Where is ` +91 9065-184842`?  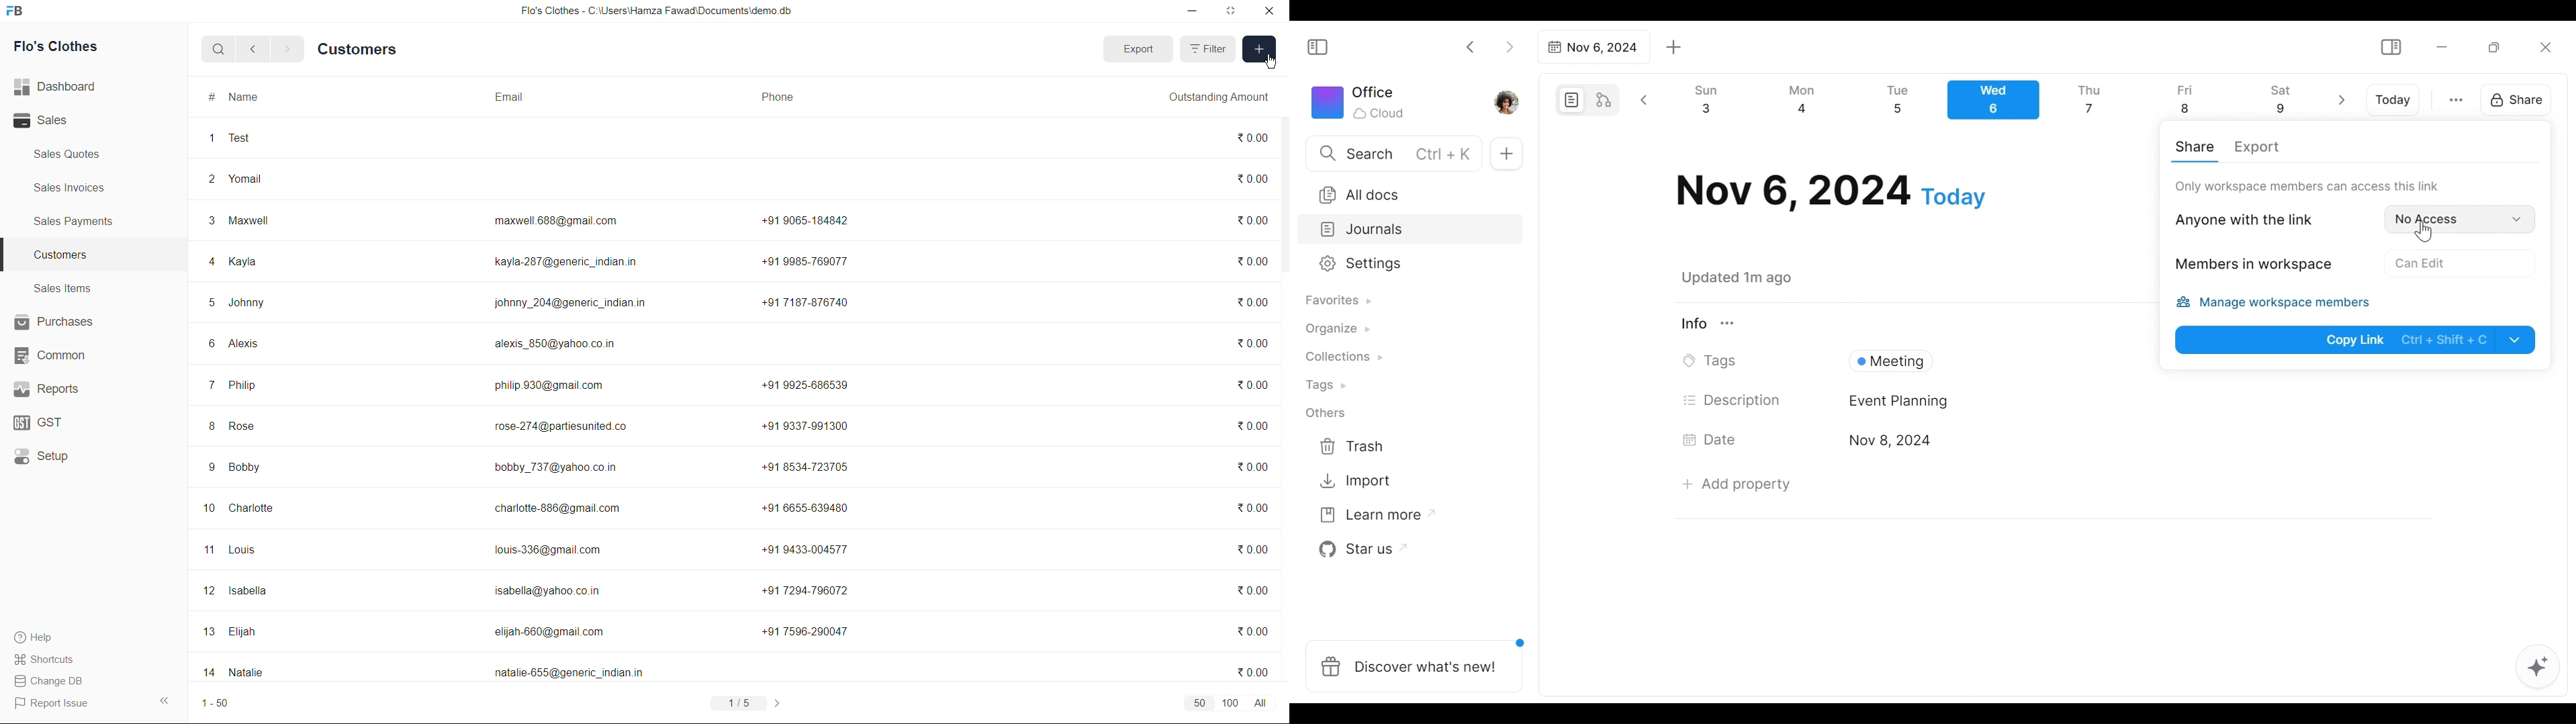
 +91 9065-184842 is located at coordinates (819, 222).